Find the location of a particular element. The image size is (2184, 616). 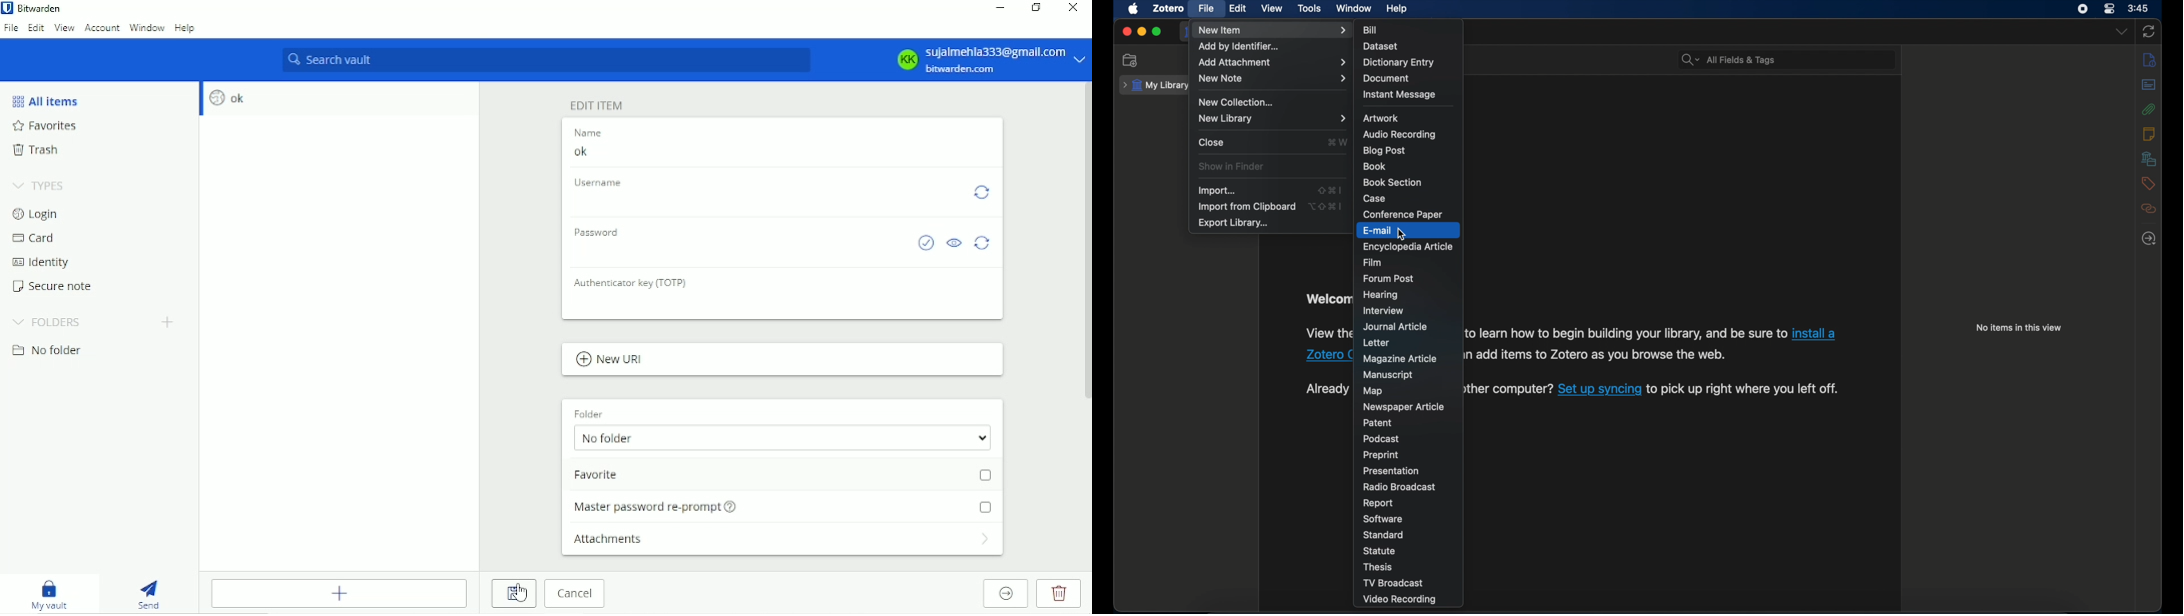

preprint is located at coordinates (1381, 455).